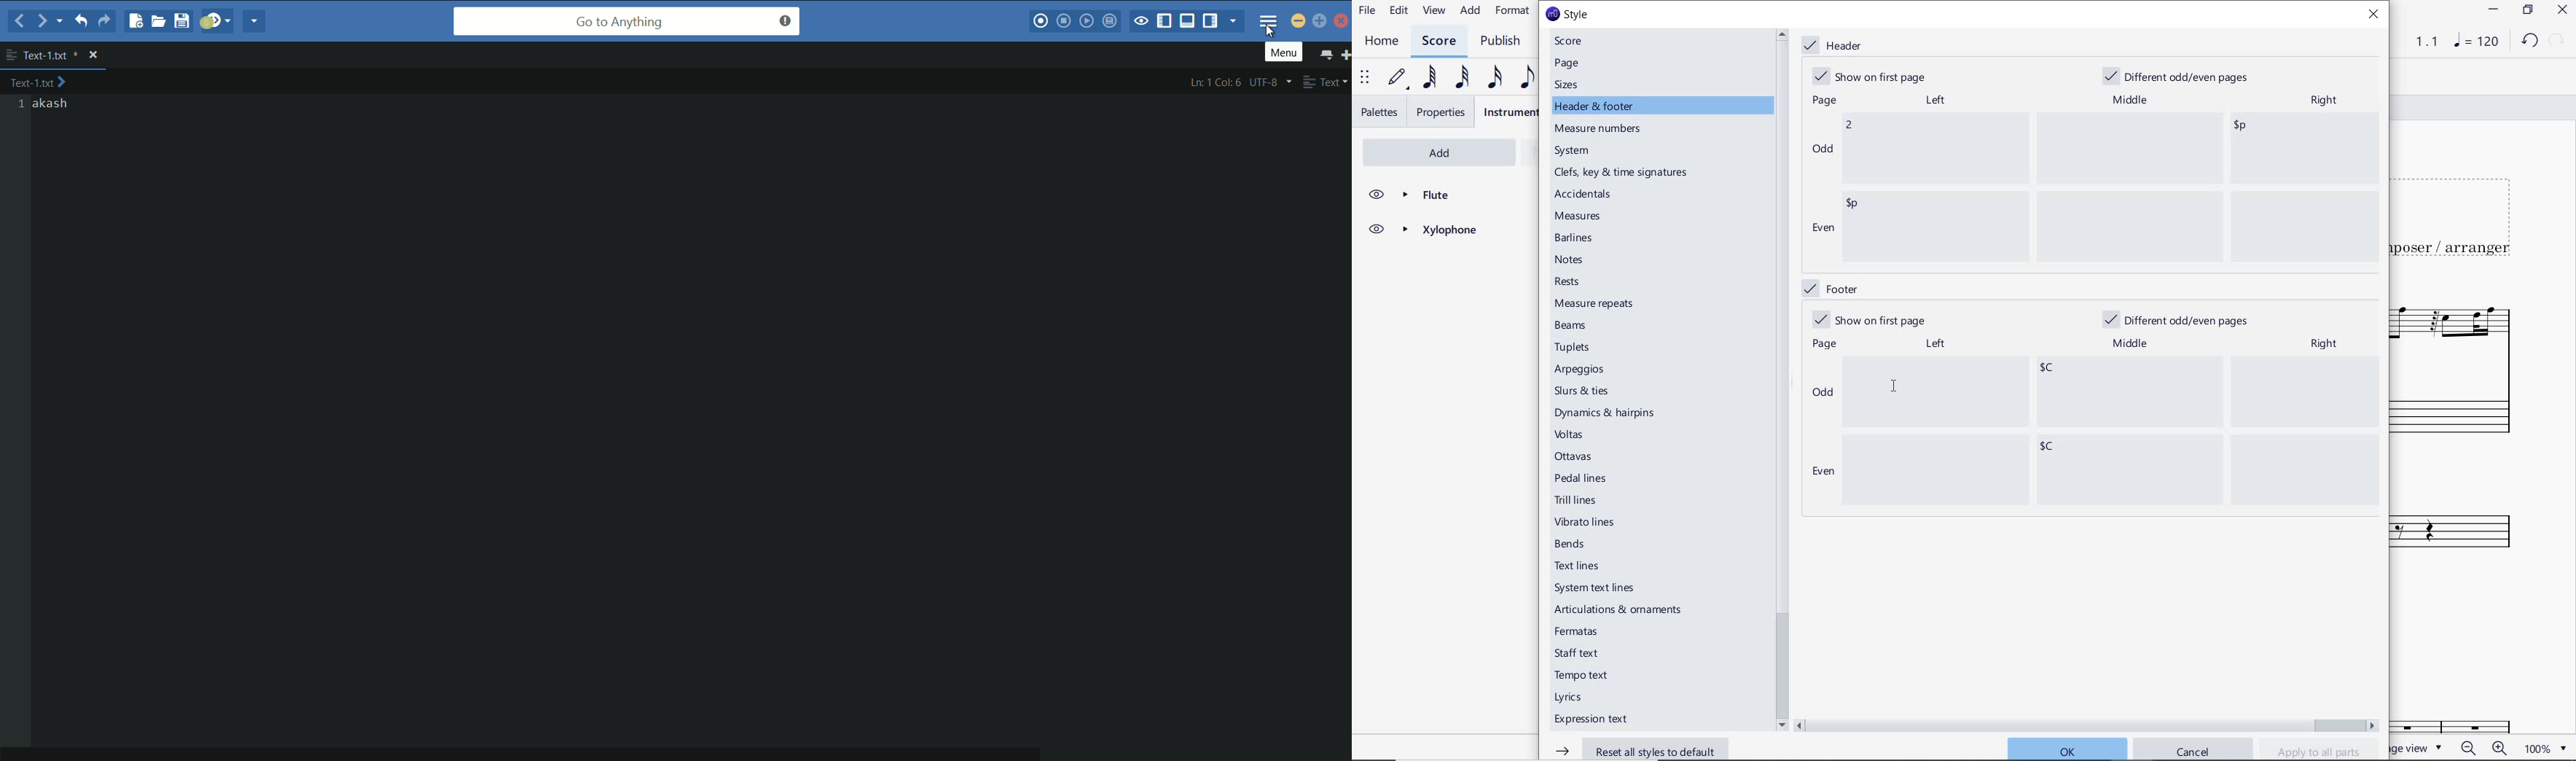 Image resolution: width=2576 pixels, height=784 pixels. I want to click on even, so click(1822, 230).